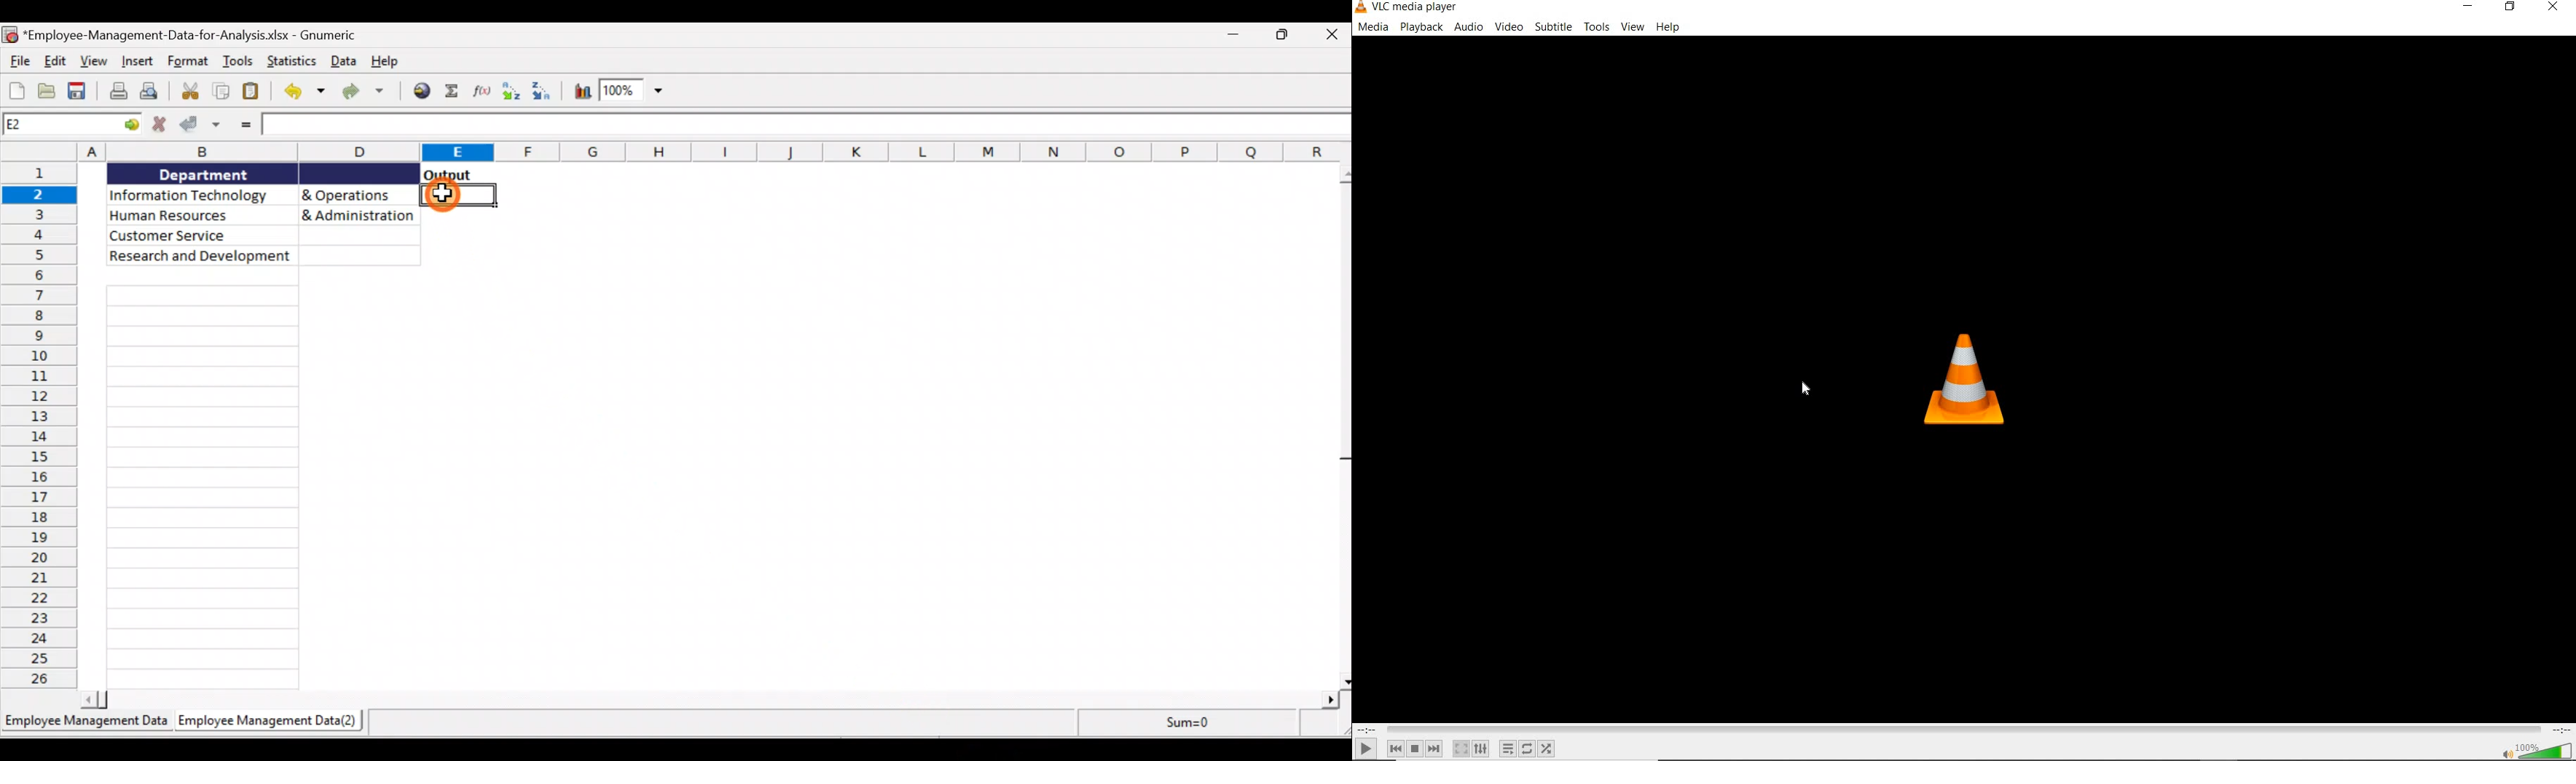 The width and height of the screenshot is (2576, 784). I want to click on help, so click(1668, 28).